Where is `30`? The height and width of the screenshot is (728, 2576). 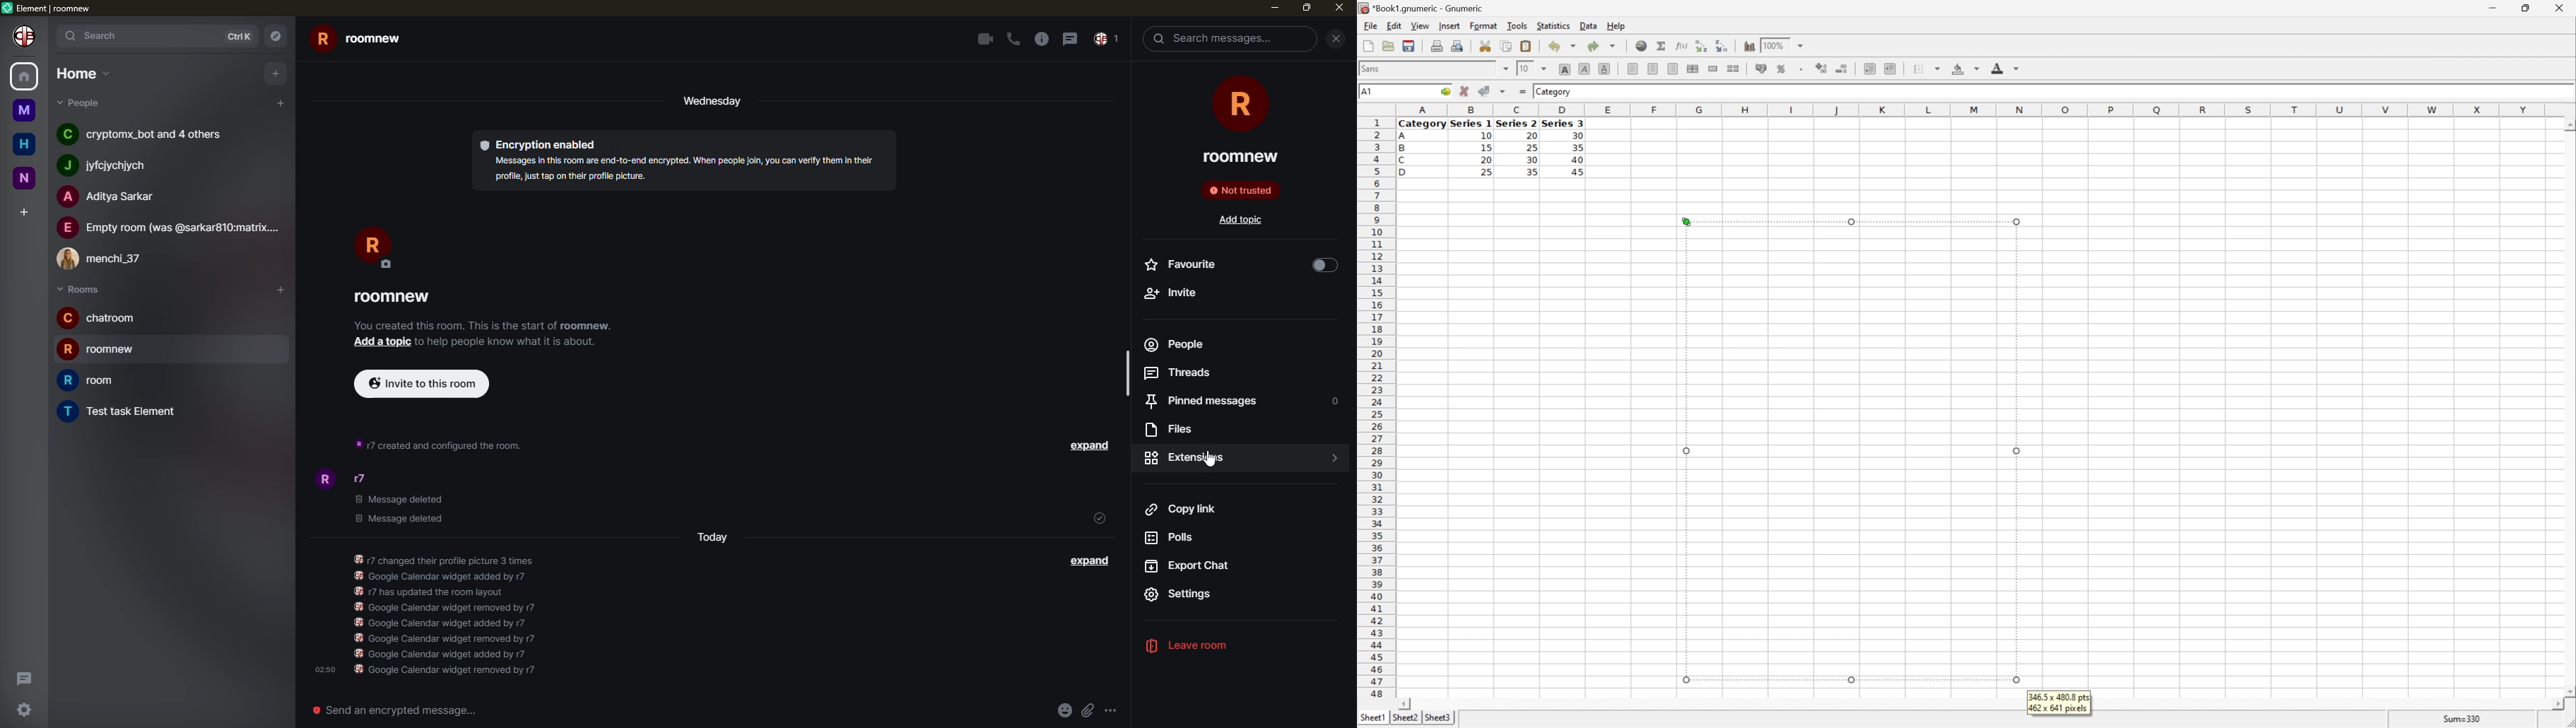 30 is located at coordinates (1577, 135).